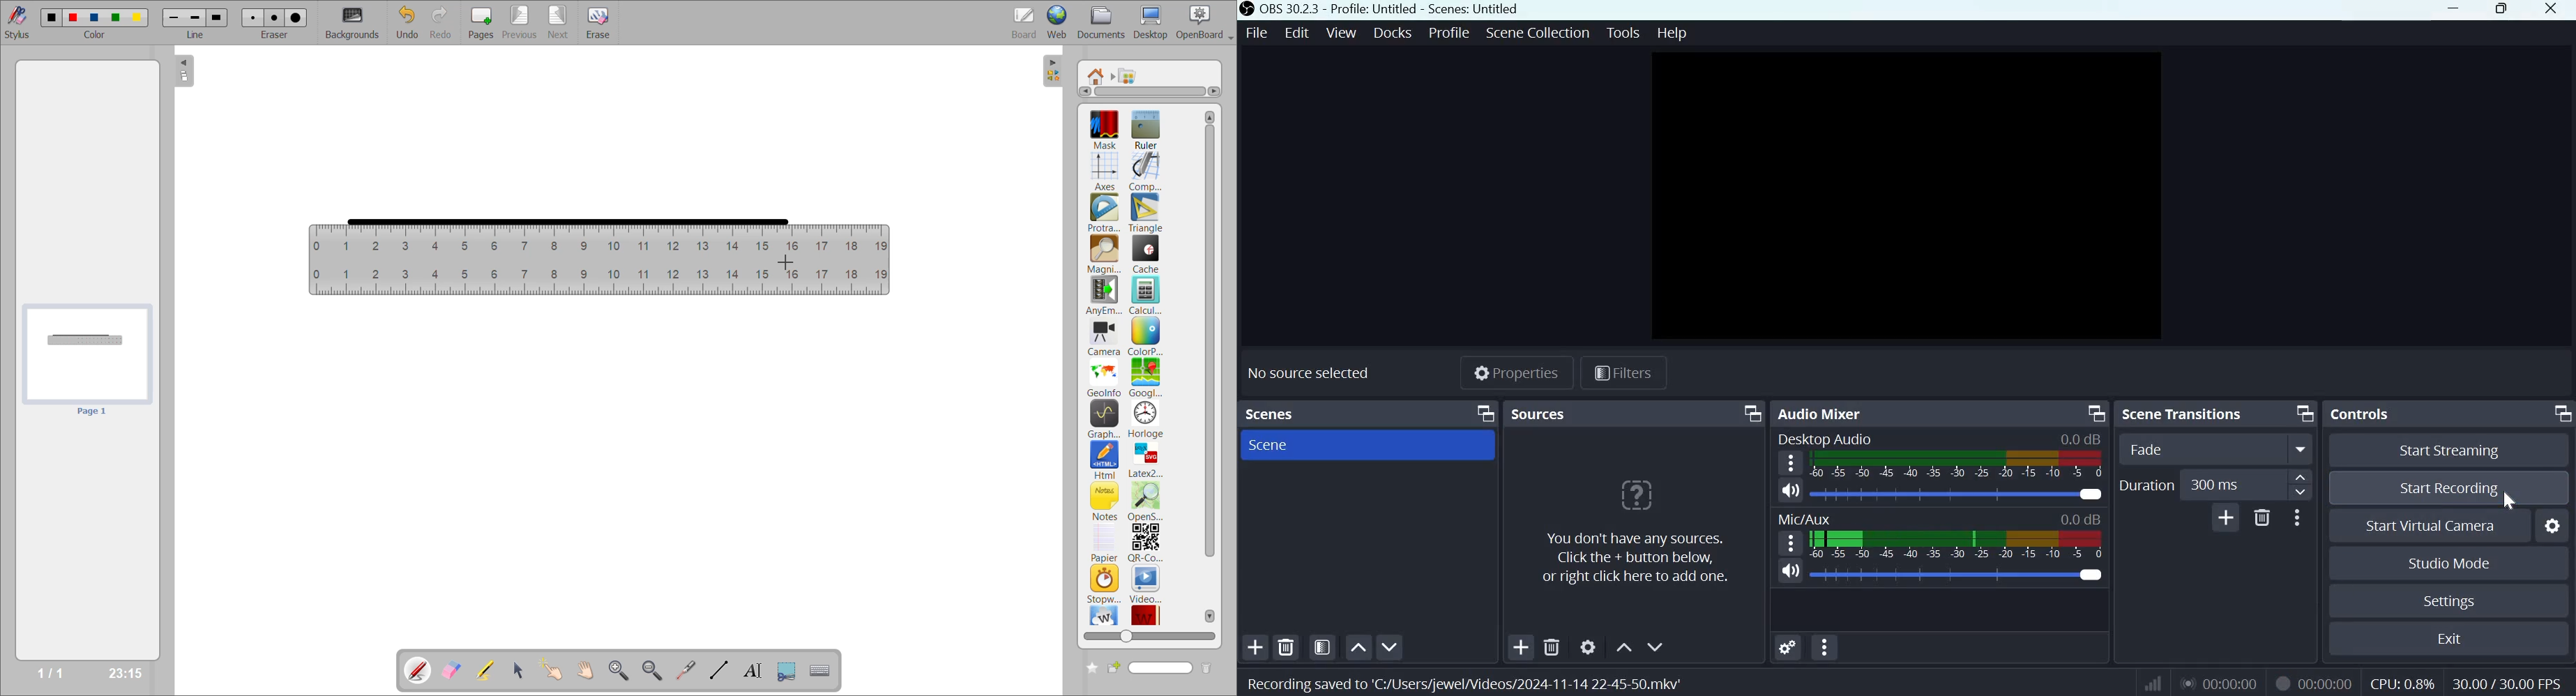 The image size is (2576, 700). I want to click on graphme, so click(1105, 420).